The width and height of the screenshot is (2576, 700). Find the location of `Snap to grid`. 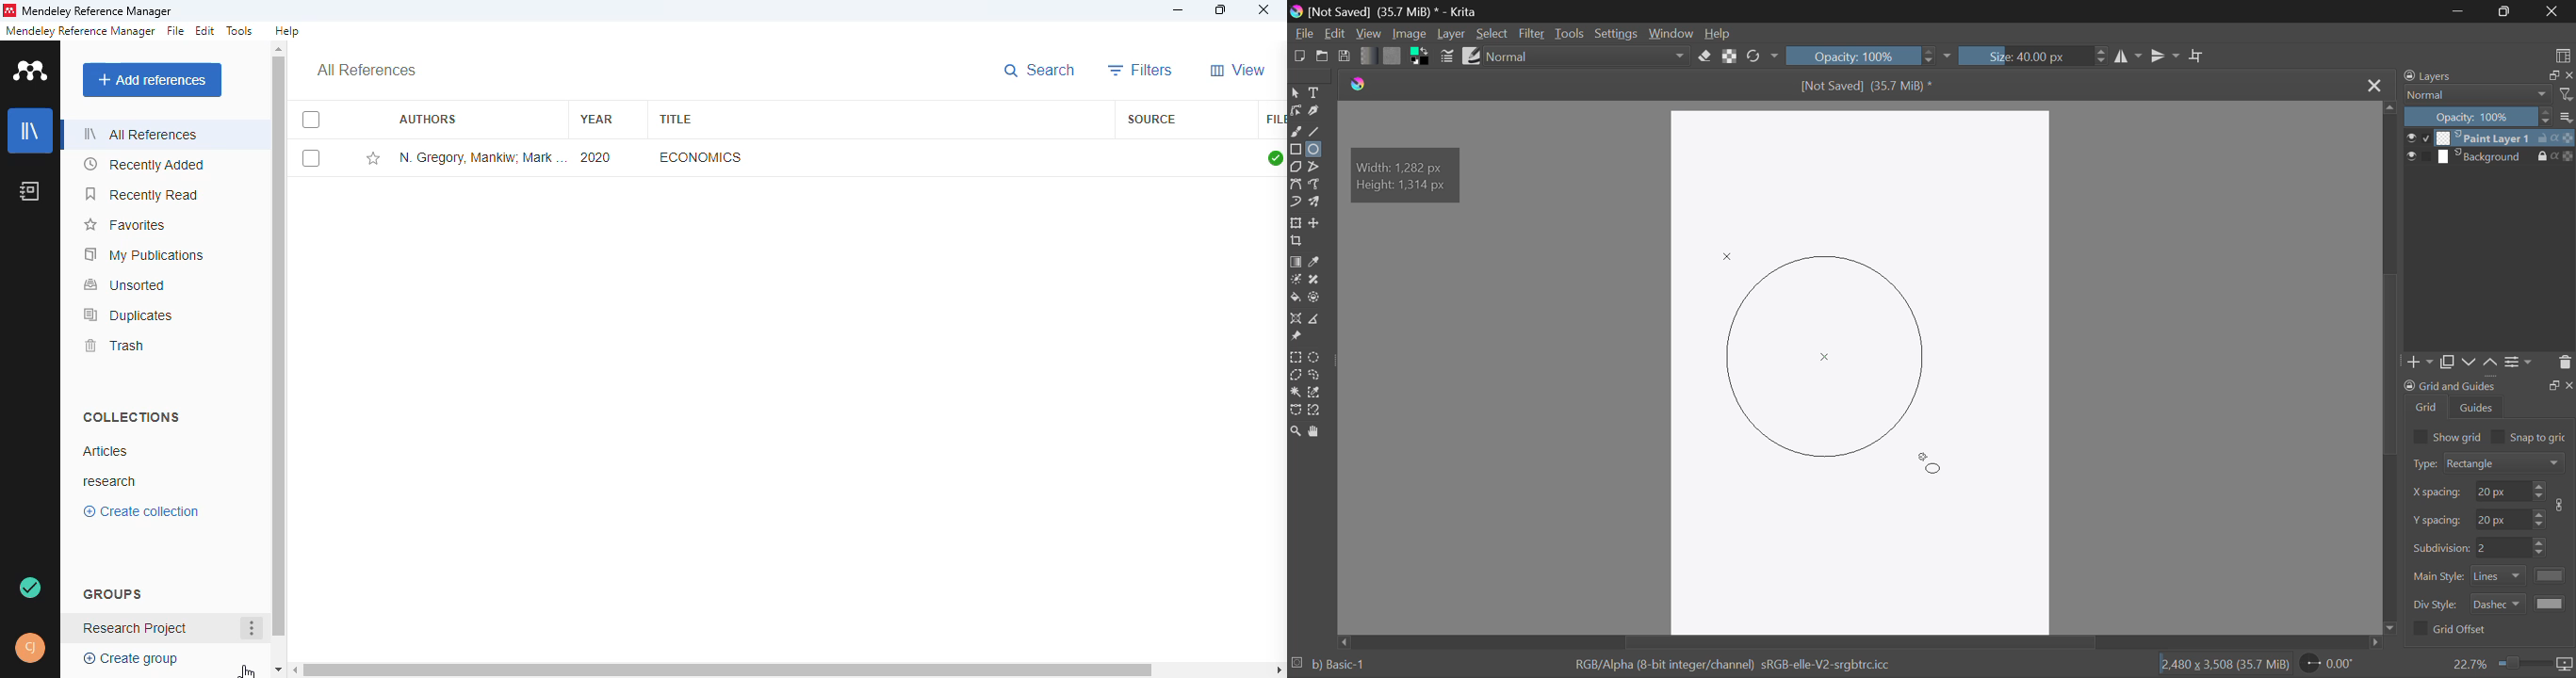

Snap to grid is located at coordinates (2532, 436).